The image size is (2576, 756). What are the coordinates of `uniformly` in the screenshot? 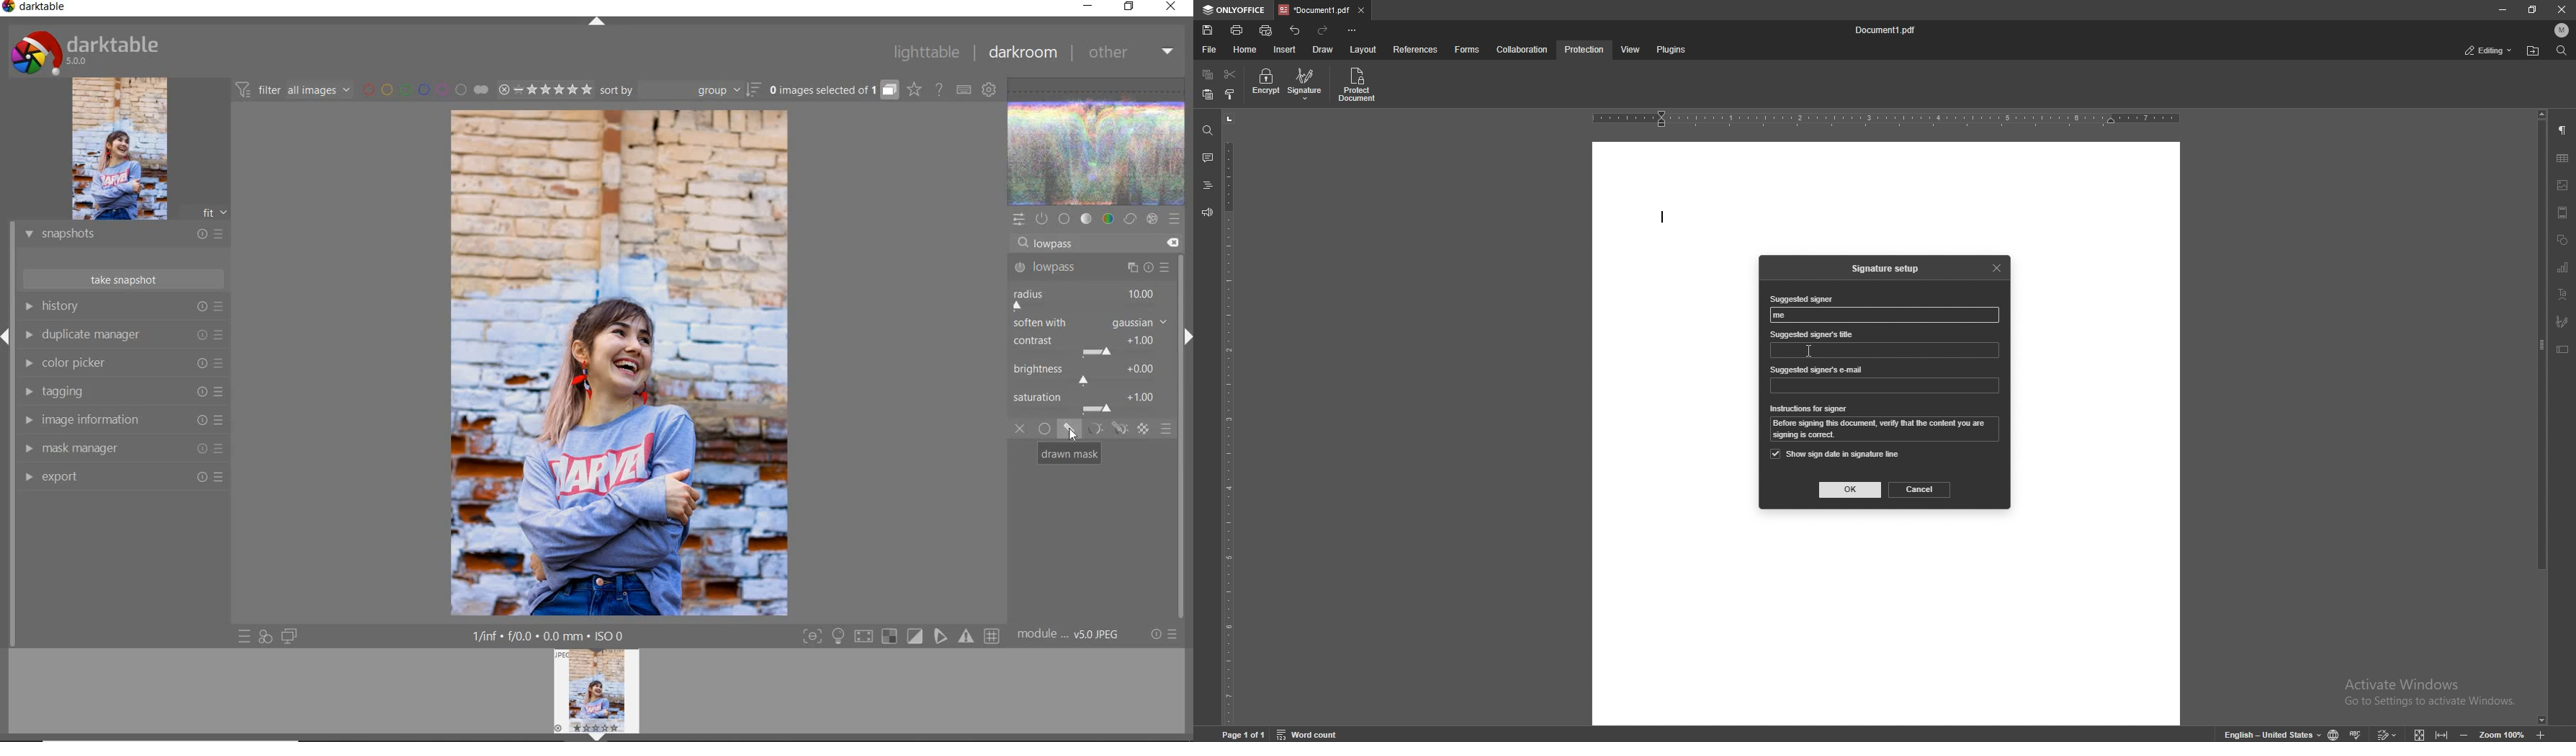 It's located at (1044, 429).